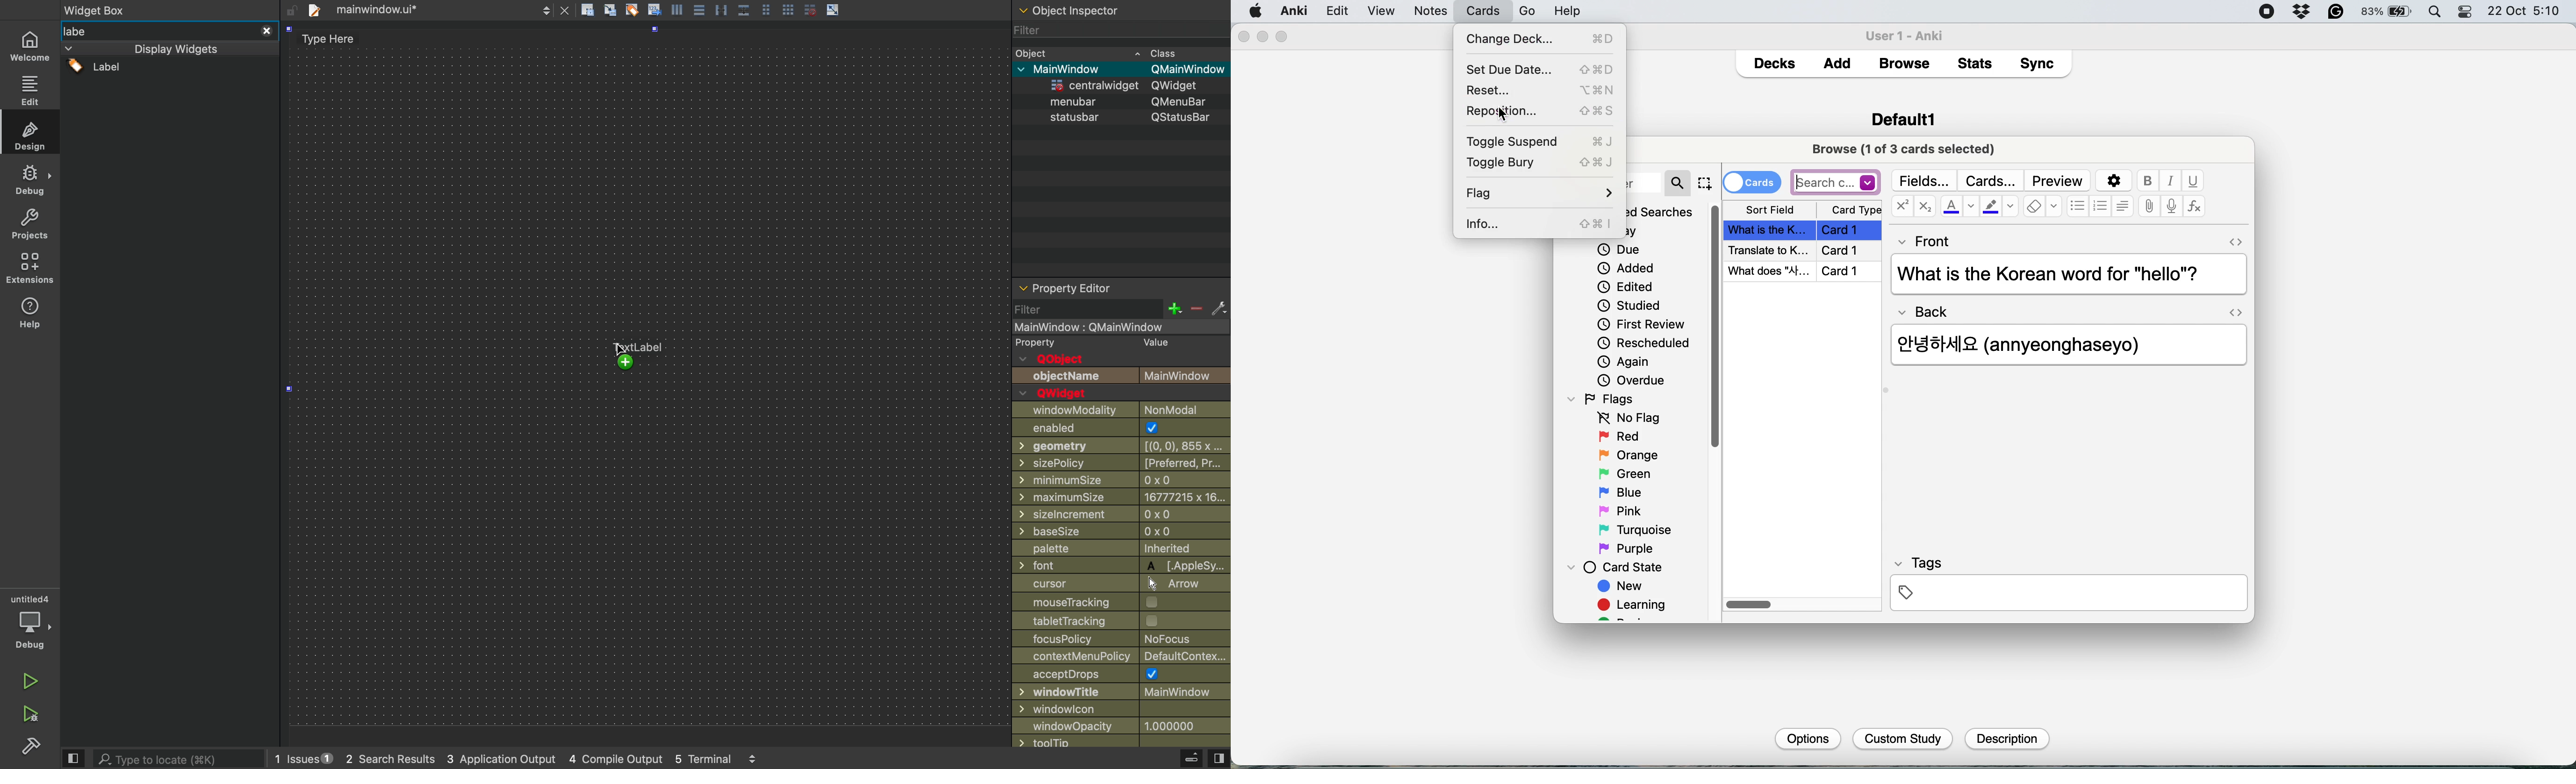 This screenshot has height=784, width=2576. I want to click on Custom study, so click(1903, 740).